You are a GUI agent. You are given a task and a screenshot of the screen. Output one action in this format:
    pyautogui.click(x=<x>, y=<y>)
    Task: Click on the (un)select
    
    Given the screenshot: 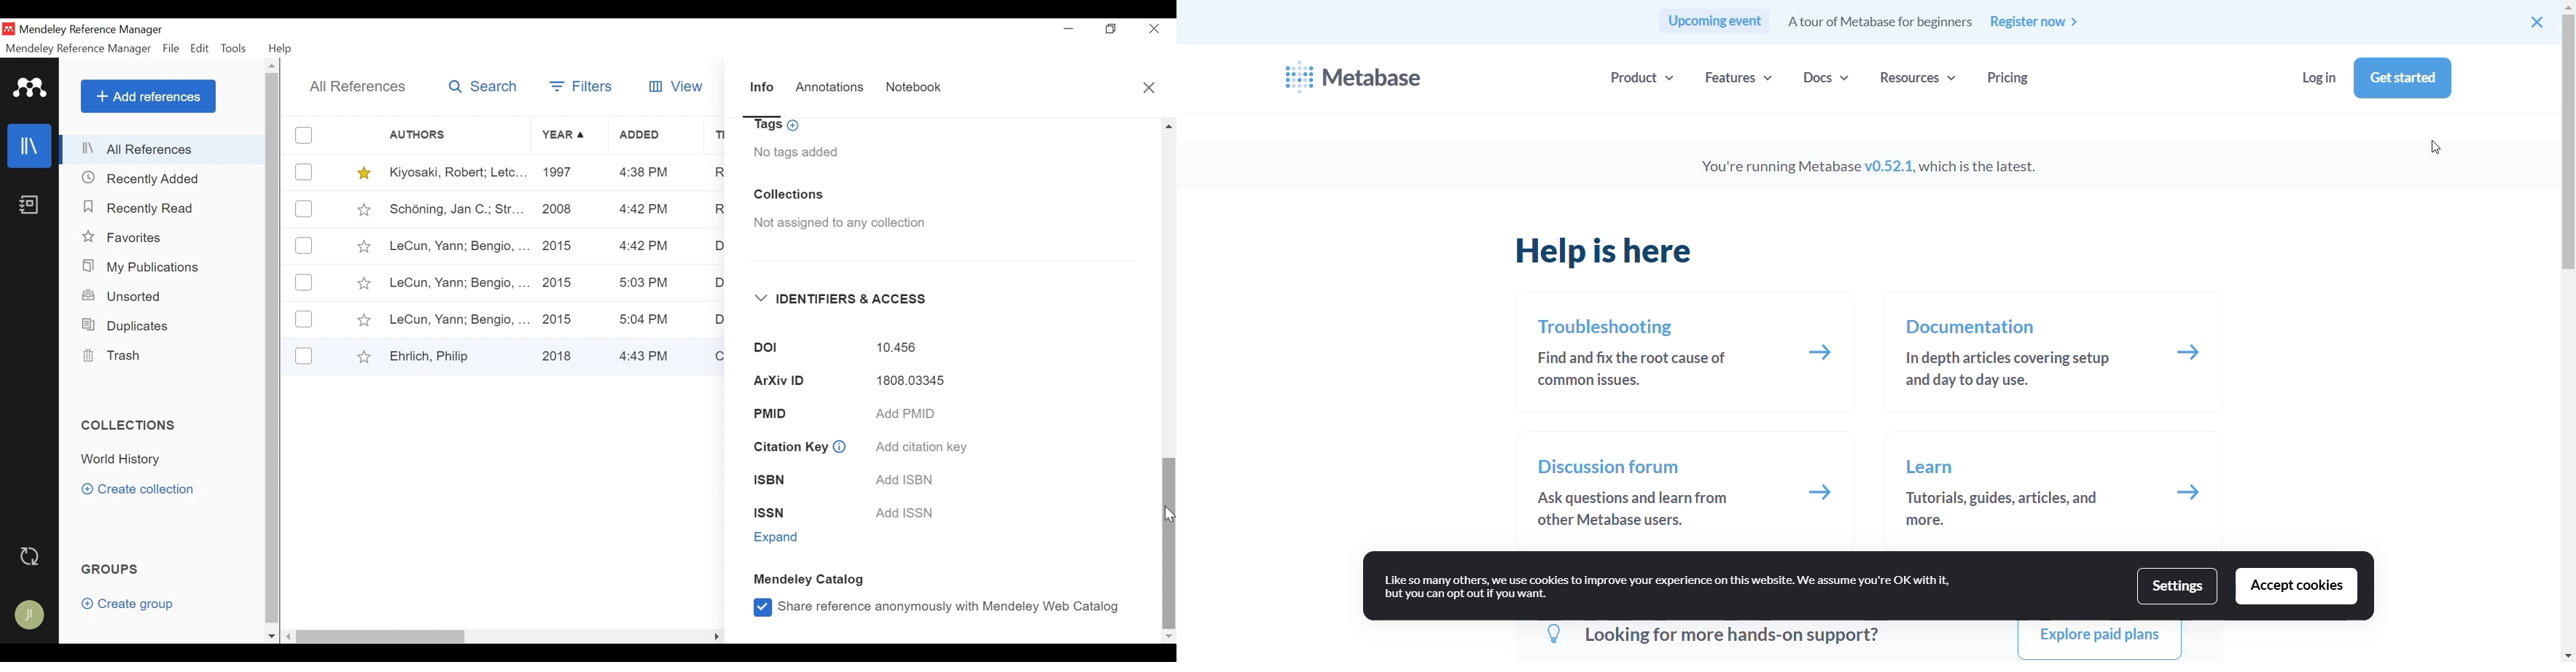 What is the action you would take?
    pyautogui.click(x=306, y=246)
    